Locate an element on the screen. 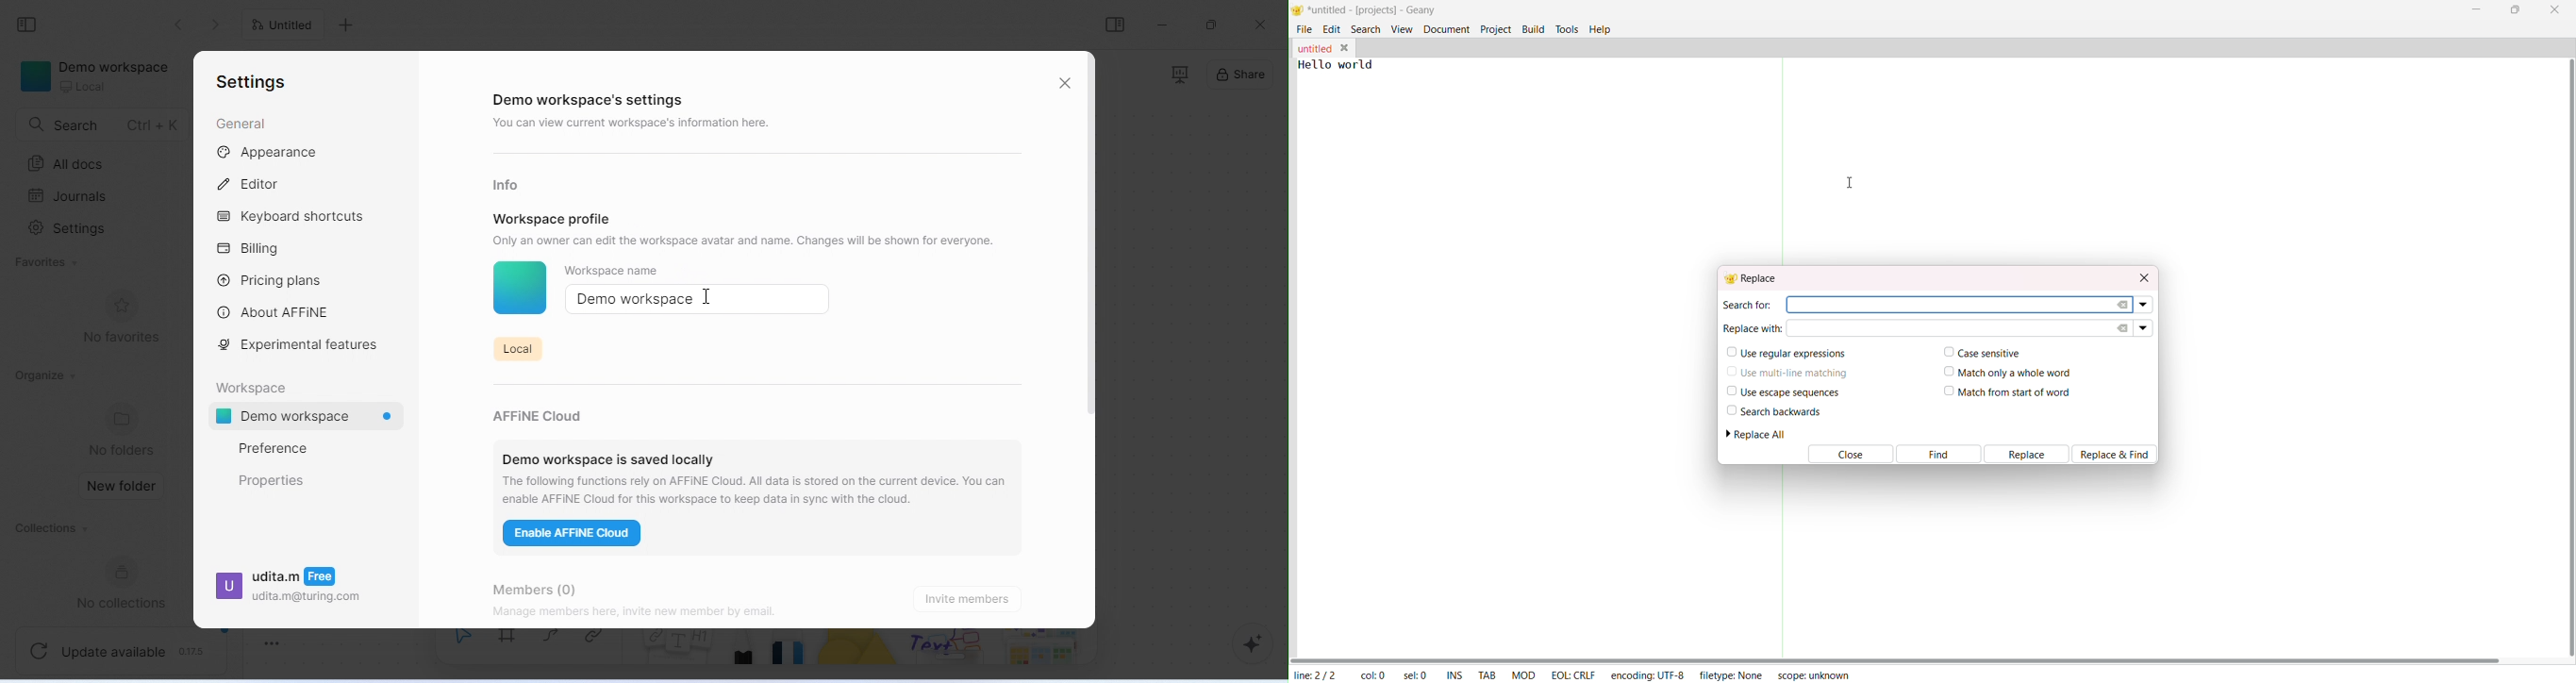  billing is located at coordinates (254, 249).